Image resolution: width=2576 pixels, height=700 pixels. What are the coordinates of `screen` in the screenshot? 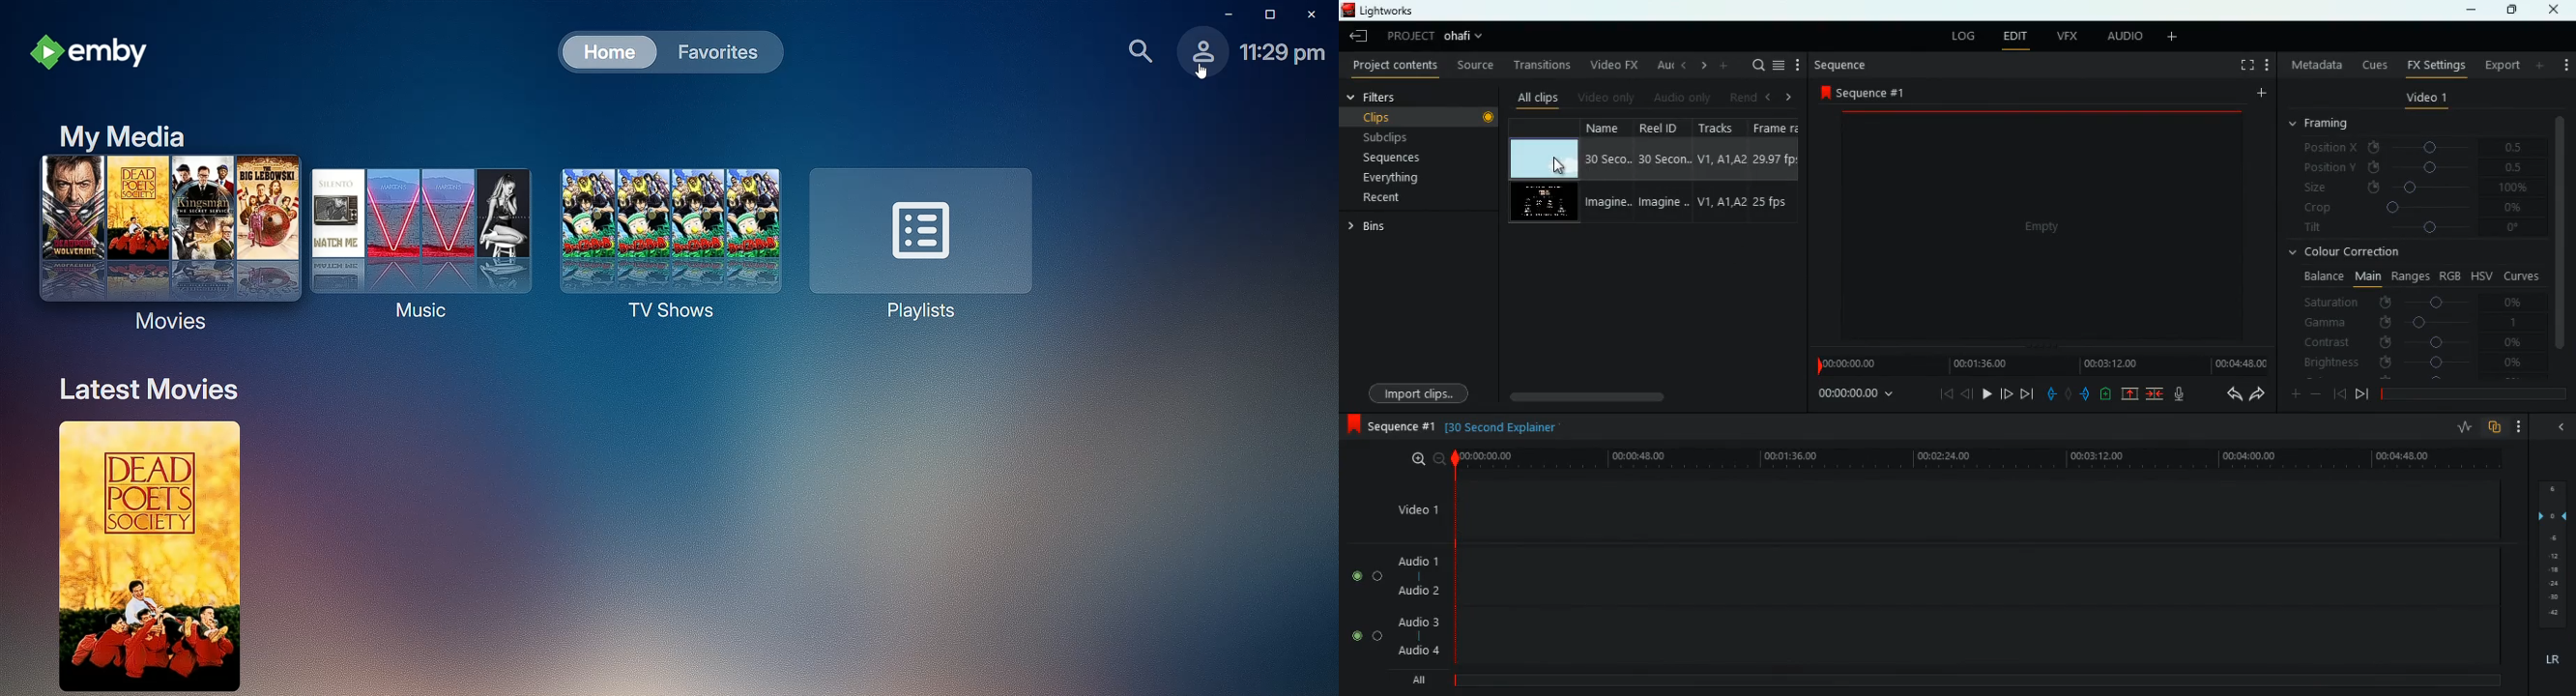 It's located at (1543, 159).